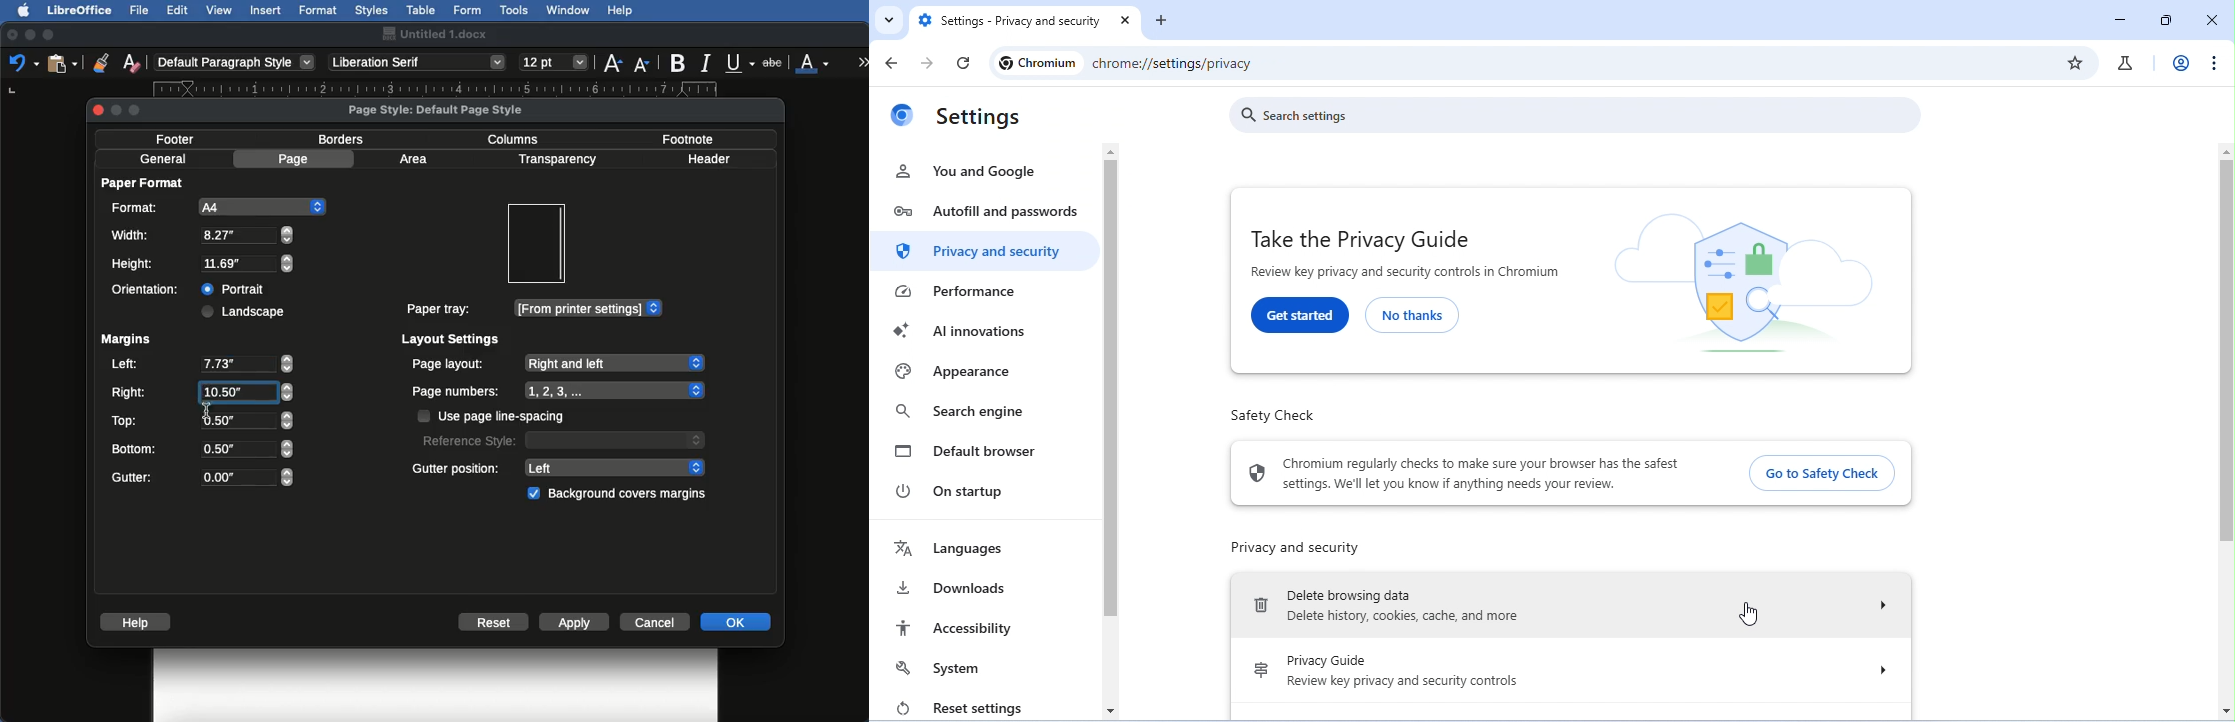  What do you see at coordinates (2124, 19) in the screenshot?
I see `minimize` at bounding box center [2124, 19].